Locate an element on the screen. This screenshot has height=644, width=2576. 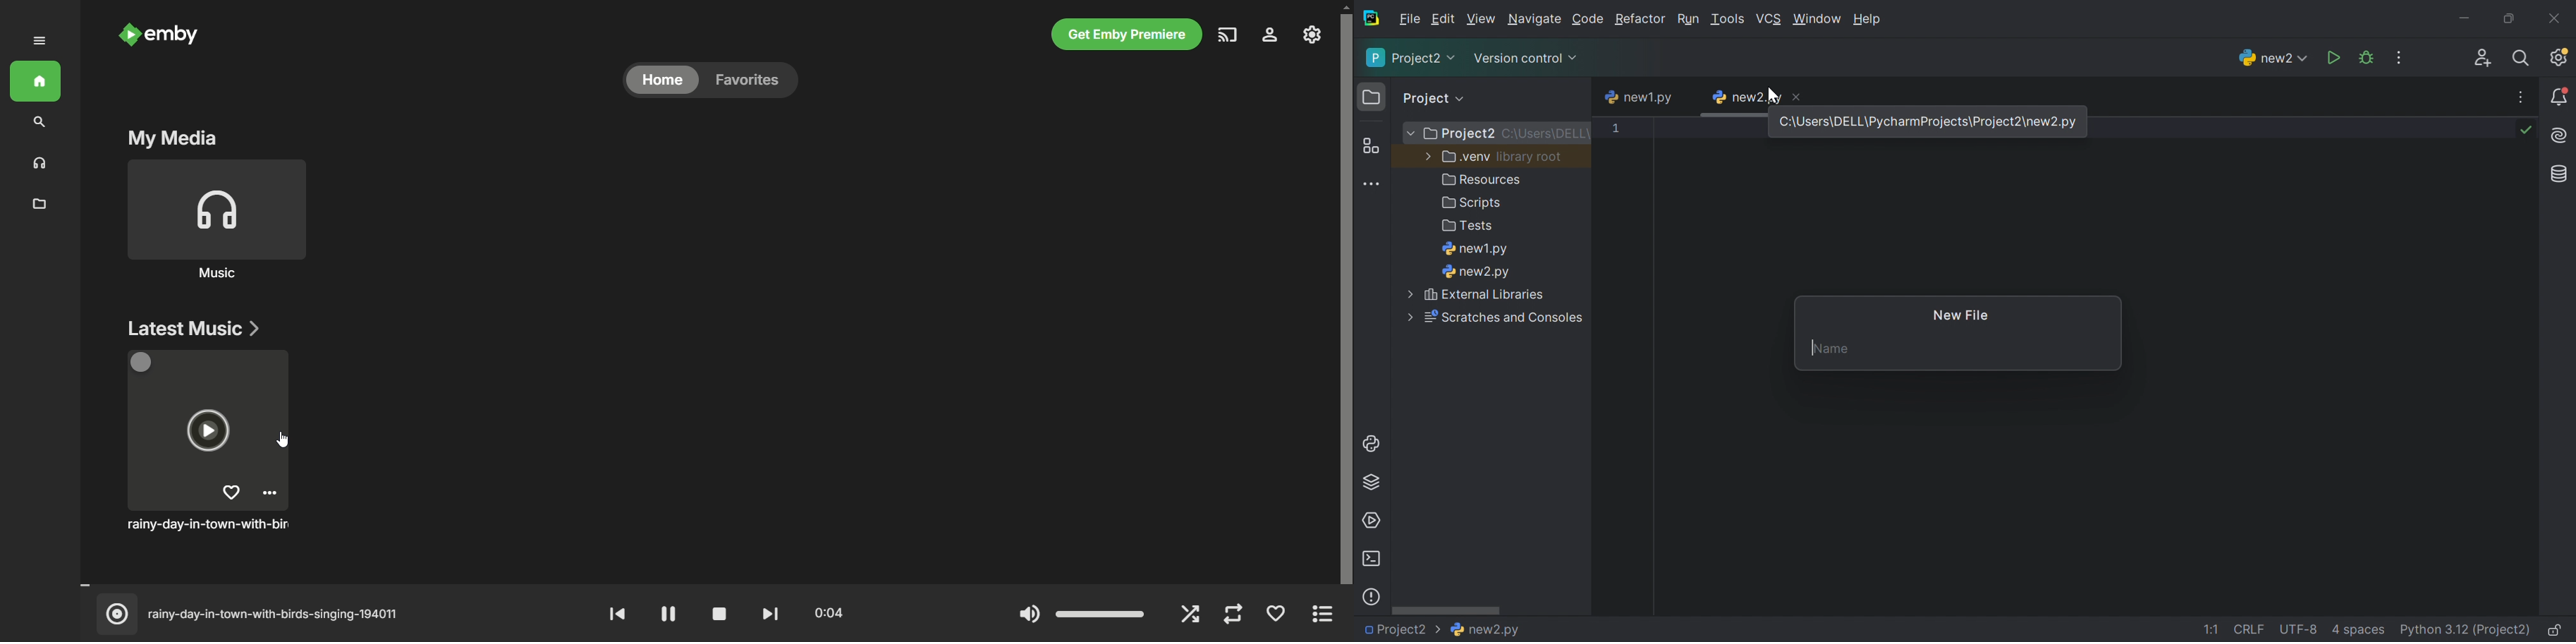
More is located at coordinates (1410, 294).